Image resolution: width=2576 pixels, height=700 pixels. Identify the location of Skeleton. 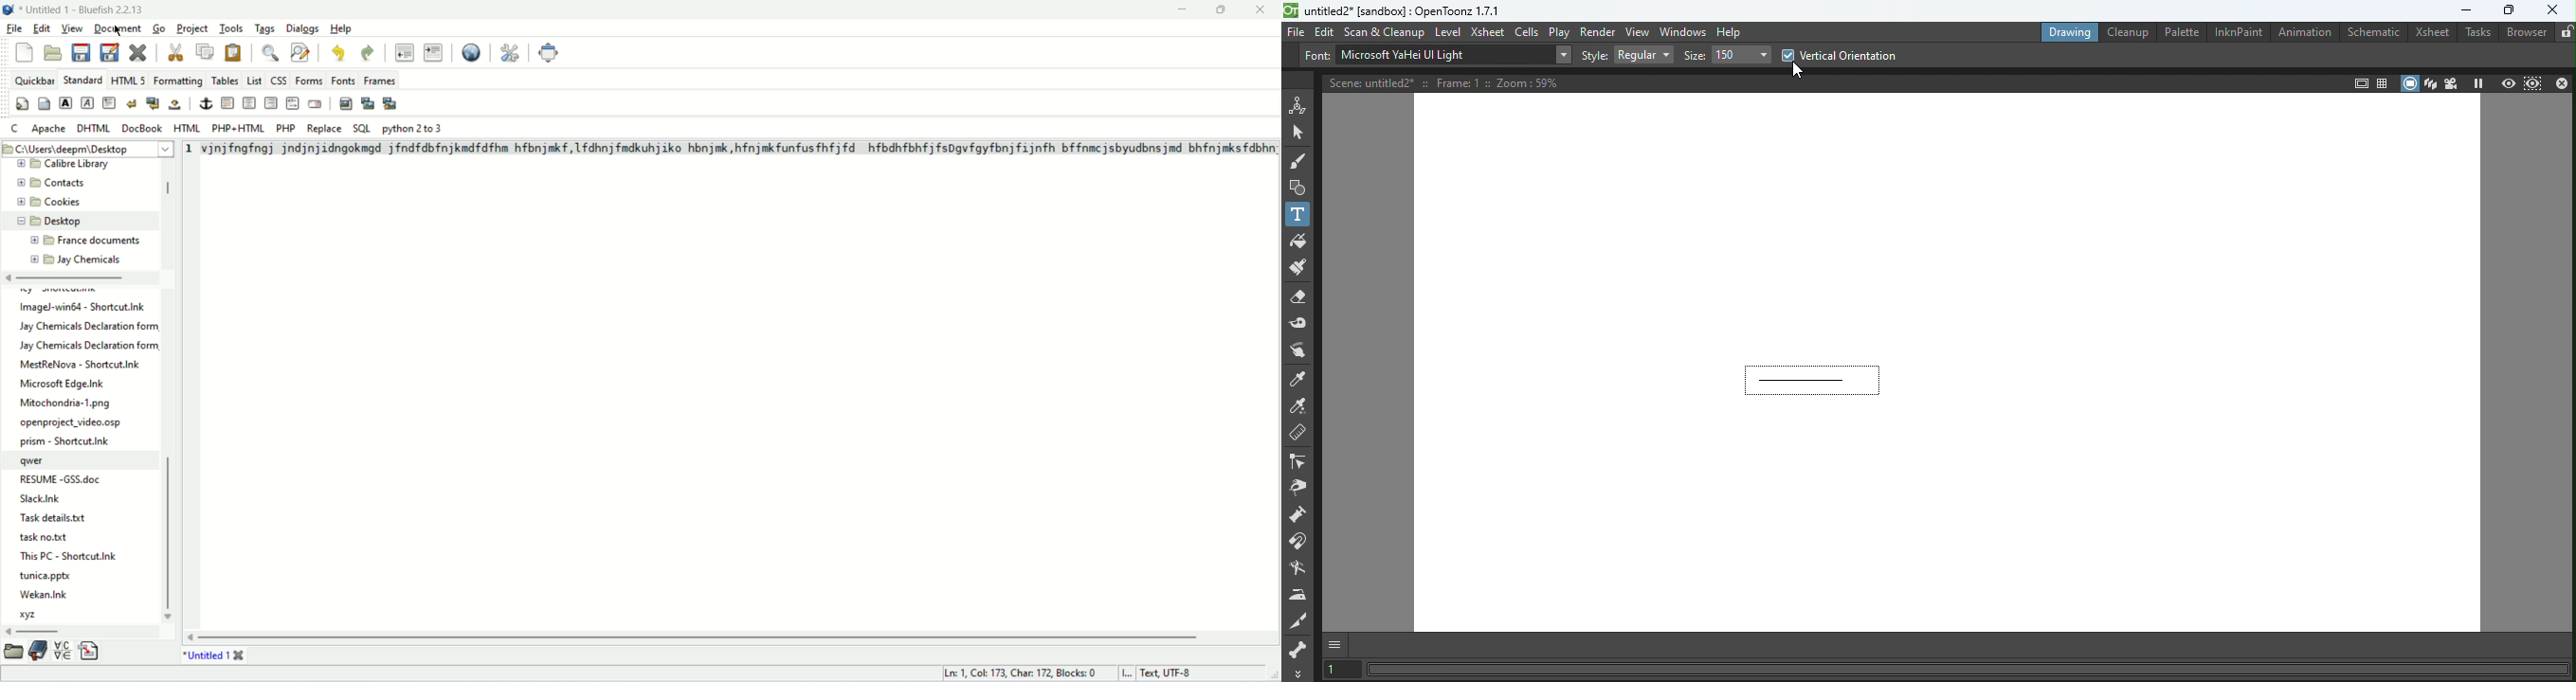
(1297, 647).